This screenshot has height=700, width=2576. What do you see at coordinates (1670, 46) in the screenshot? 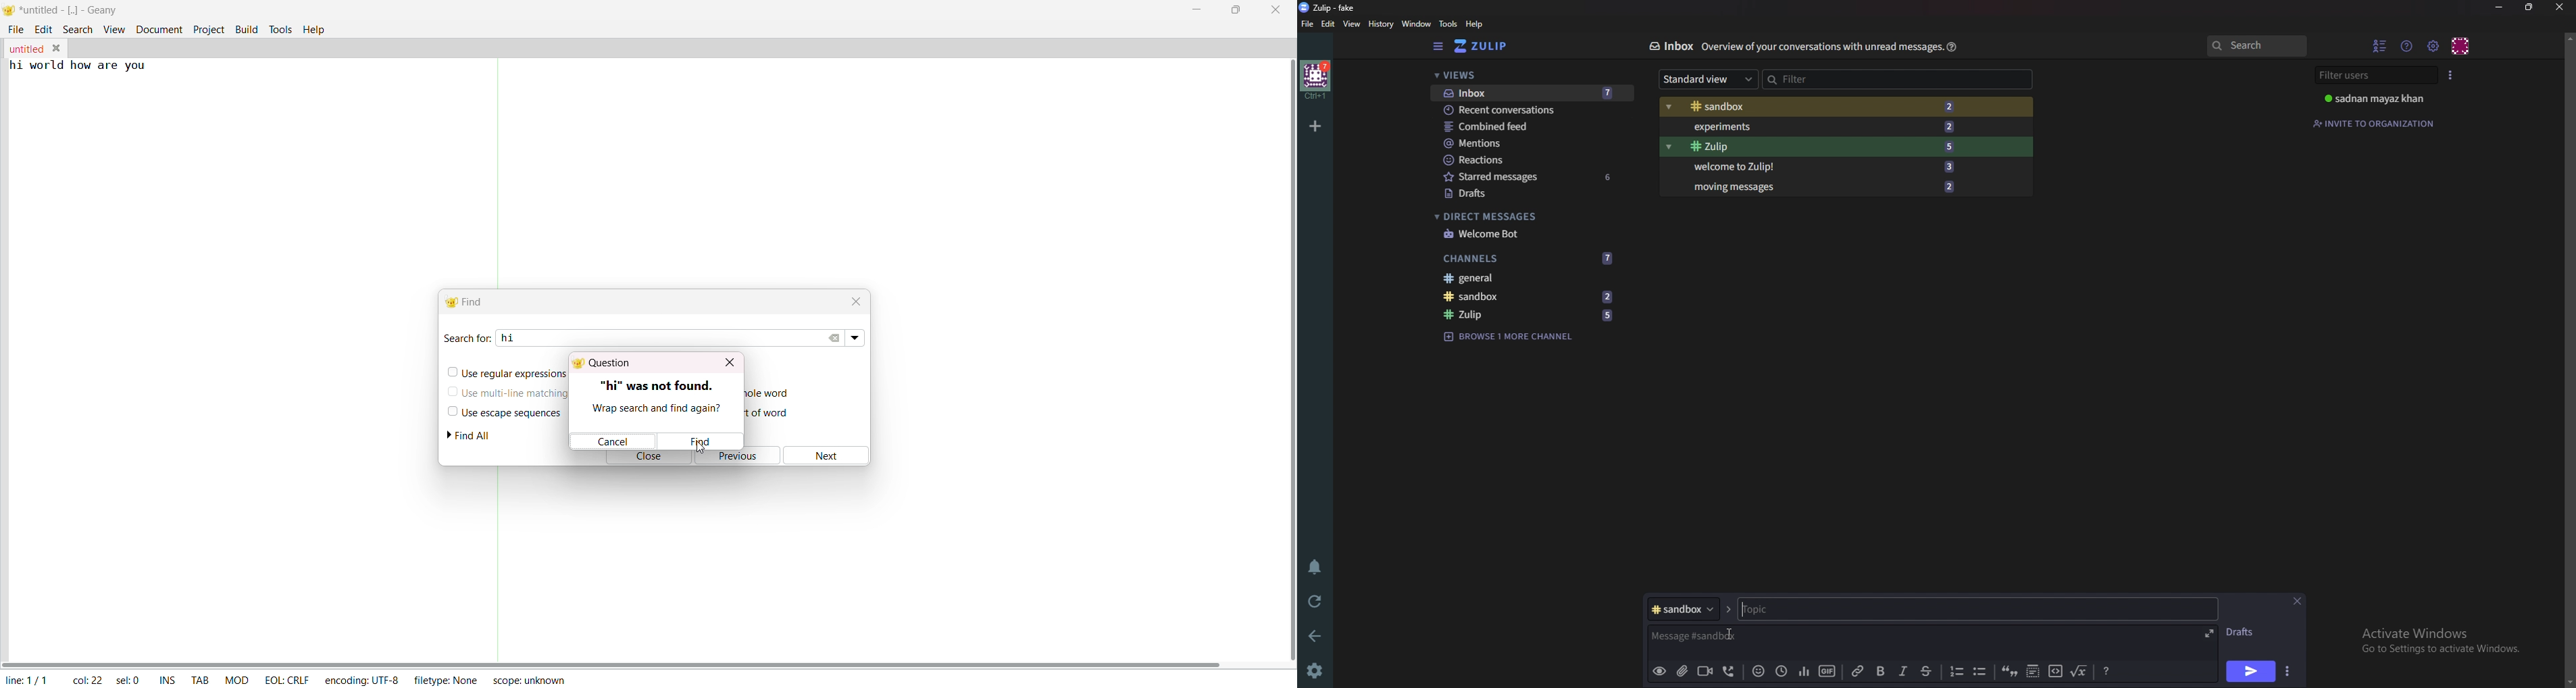
I see `Inbox` at bounding box center [1670, 46].